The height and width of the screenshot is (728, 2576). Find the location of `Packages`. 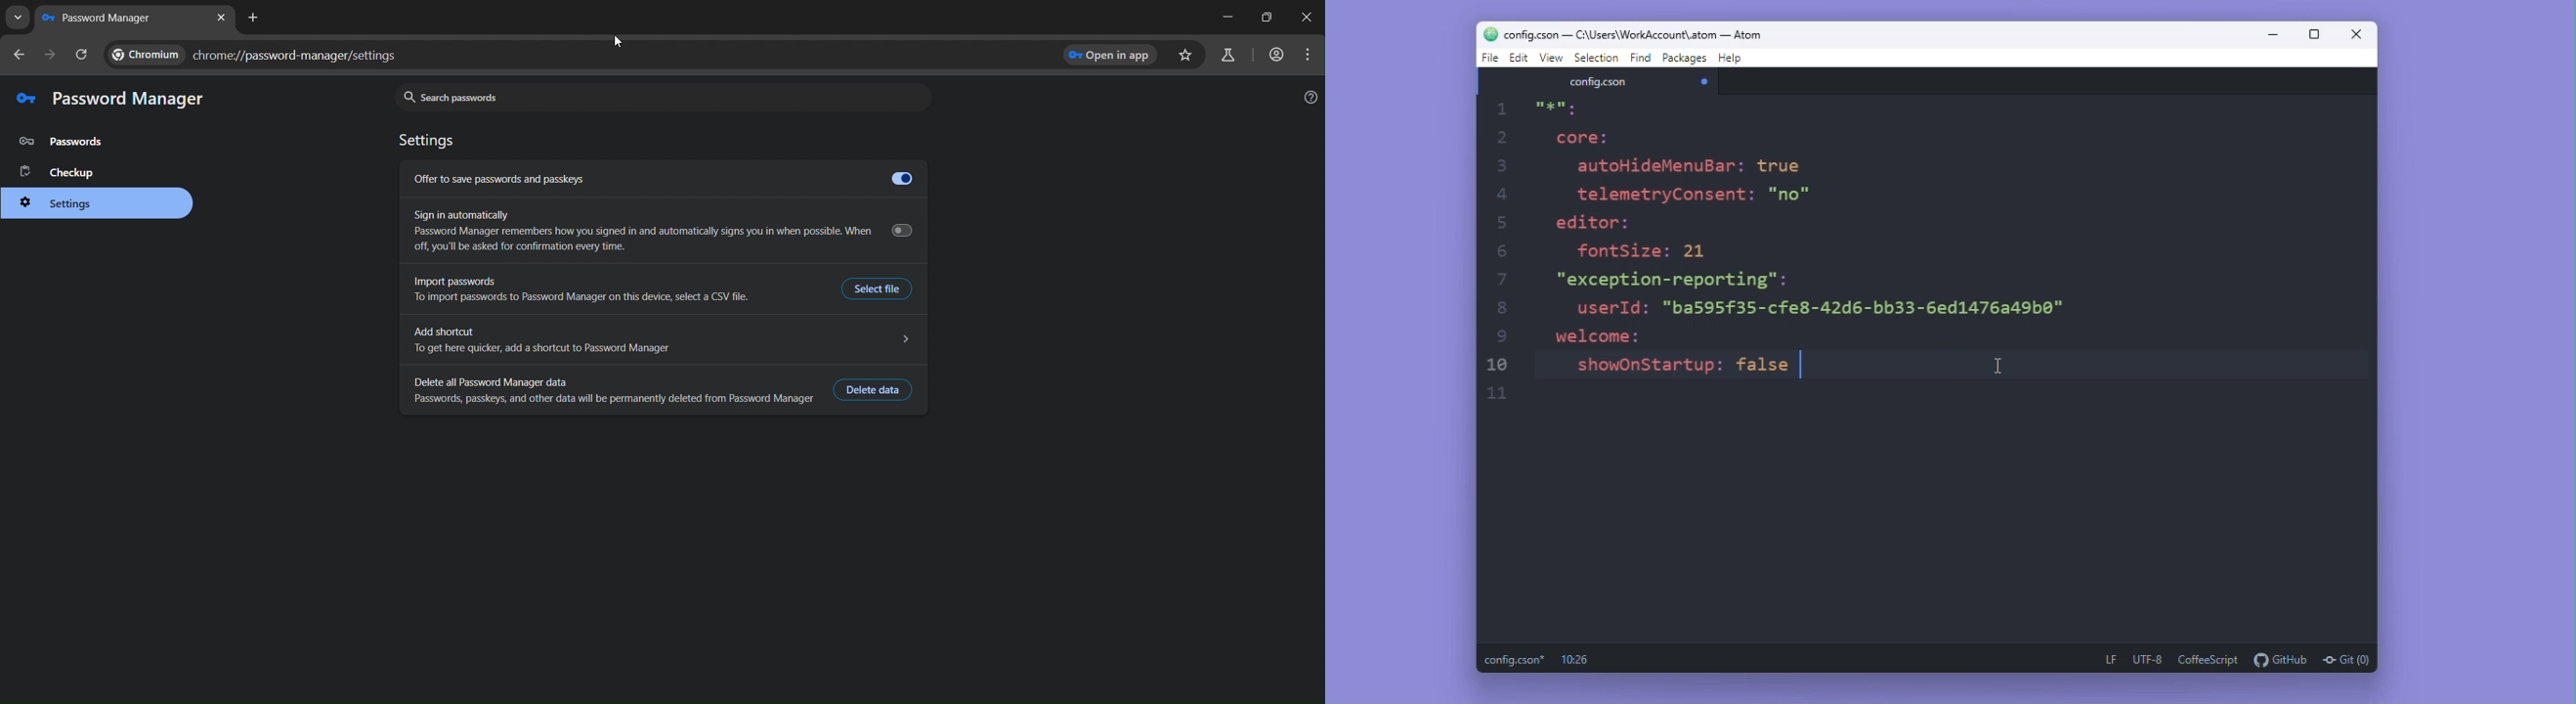

Packages is located at coordinates (1686, 60).